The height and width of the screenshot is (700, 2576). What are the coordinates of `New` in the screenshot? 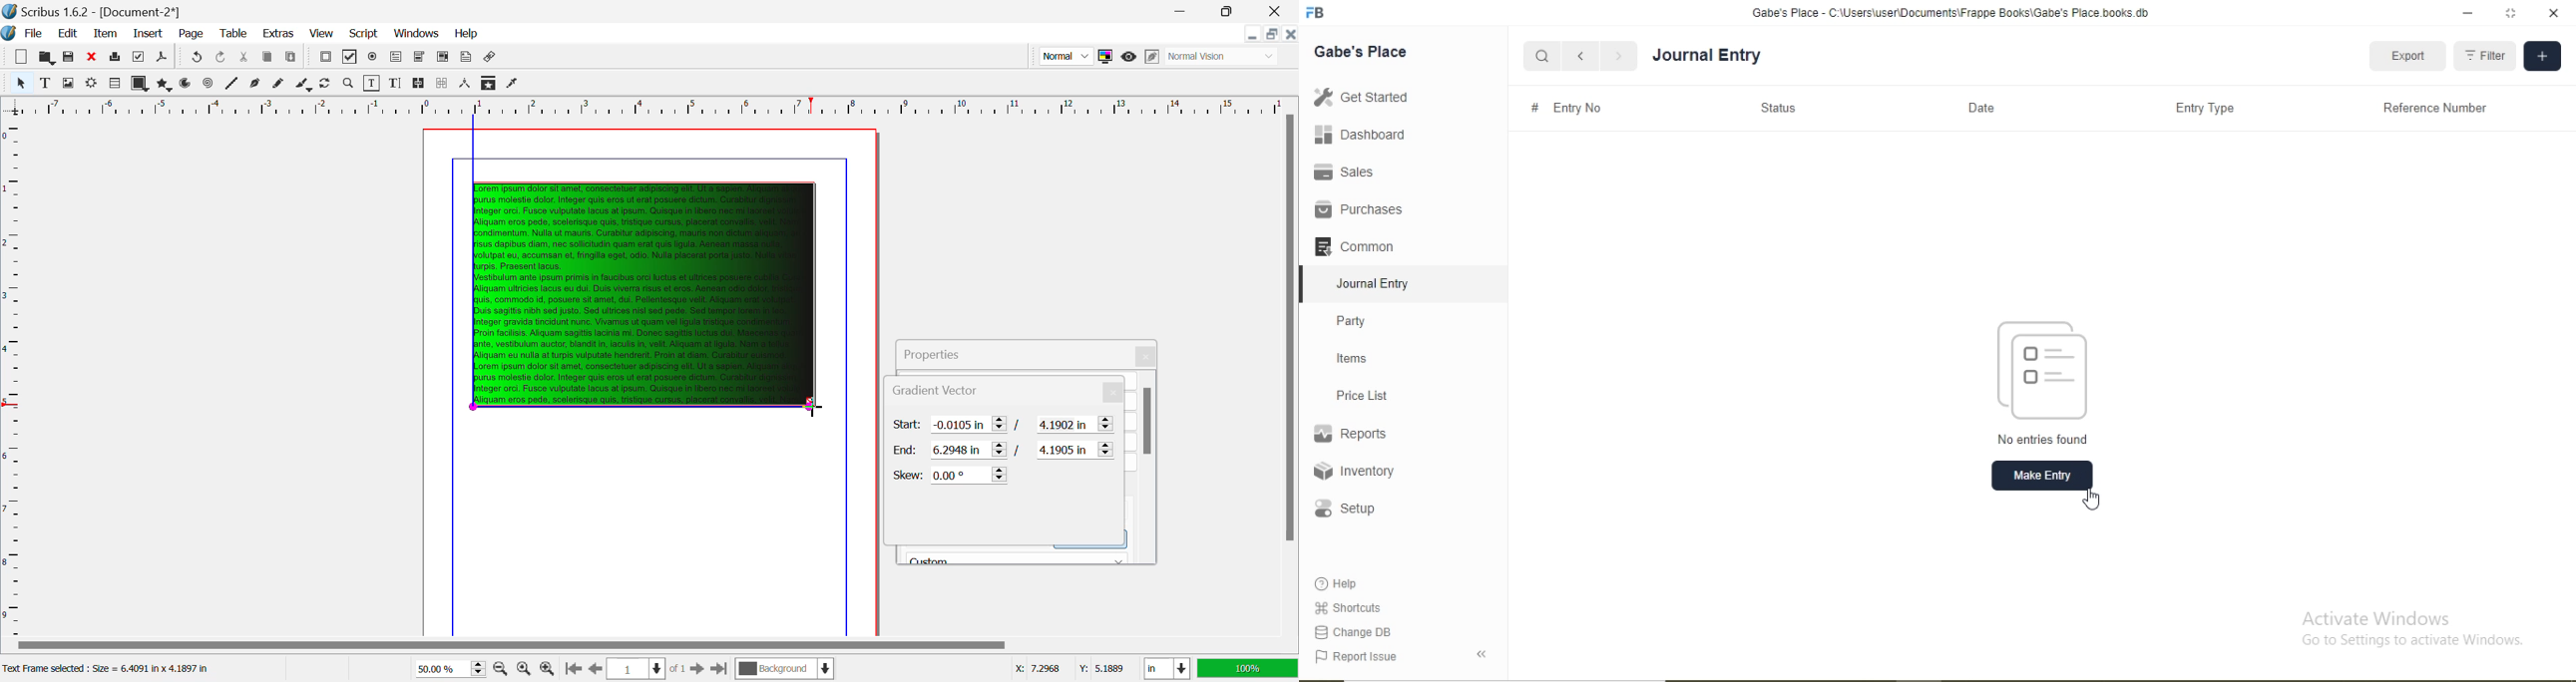 It's located at (22, 57).